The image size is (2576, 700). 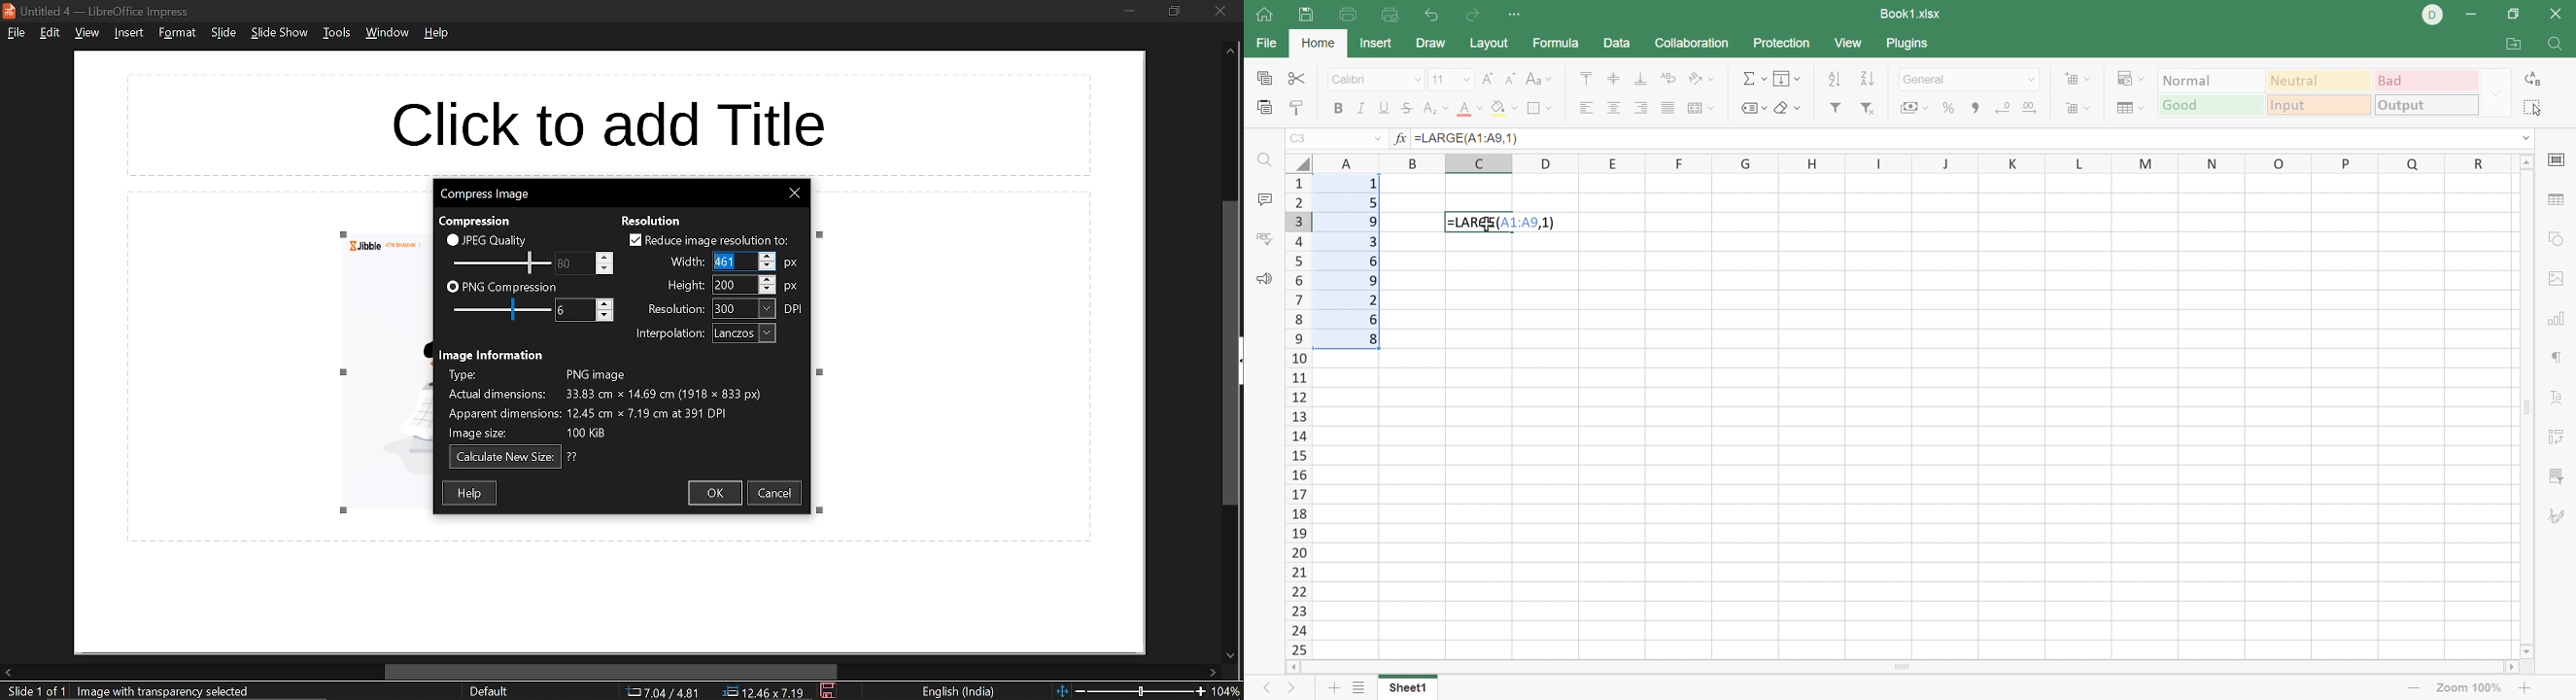 What do you see at coordinates (1176, 12) in the screenshot?
I see `restore down` at bounding box center [1176, 12].